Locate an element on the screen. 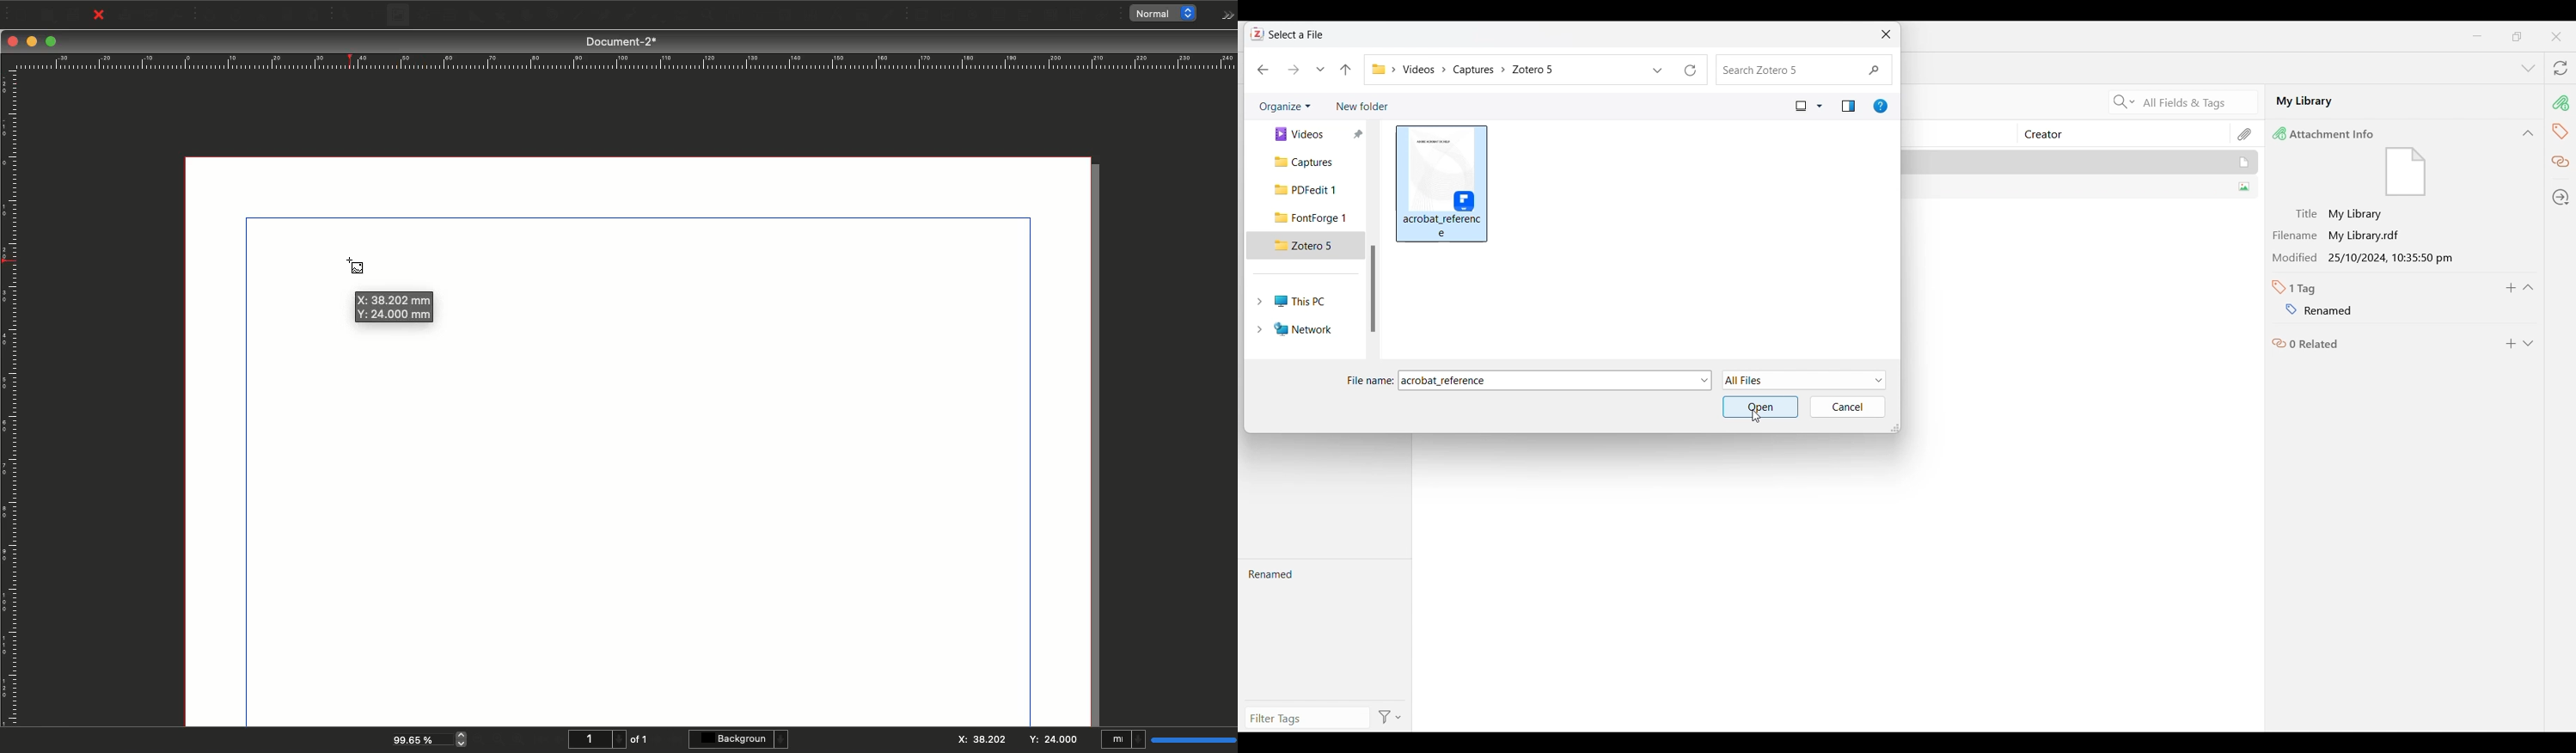 The height and width of the screenshot is (756, 2576). My Library is located at coordinates (2079, 161).